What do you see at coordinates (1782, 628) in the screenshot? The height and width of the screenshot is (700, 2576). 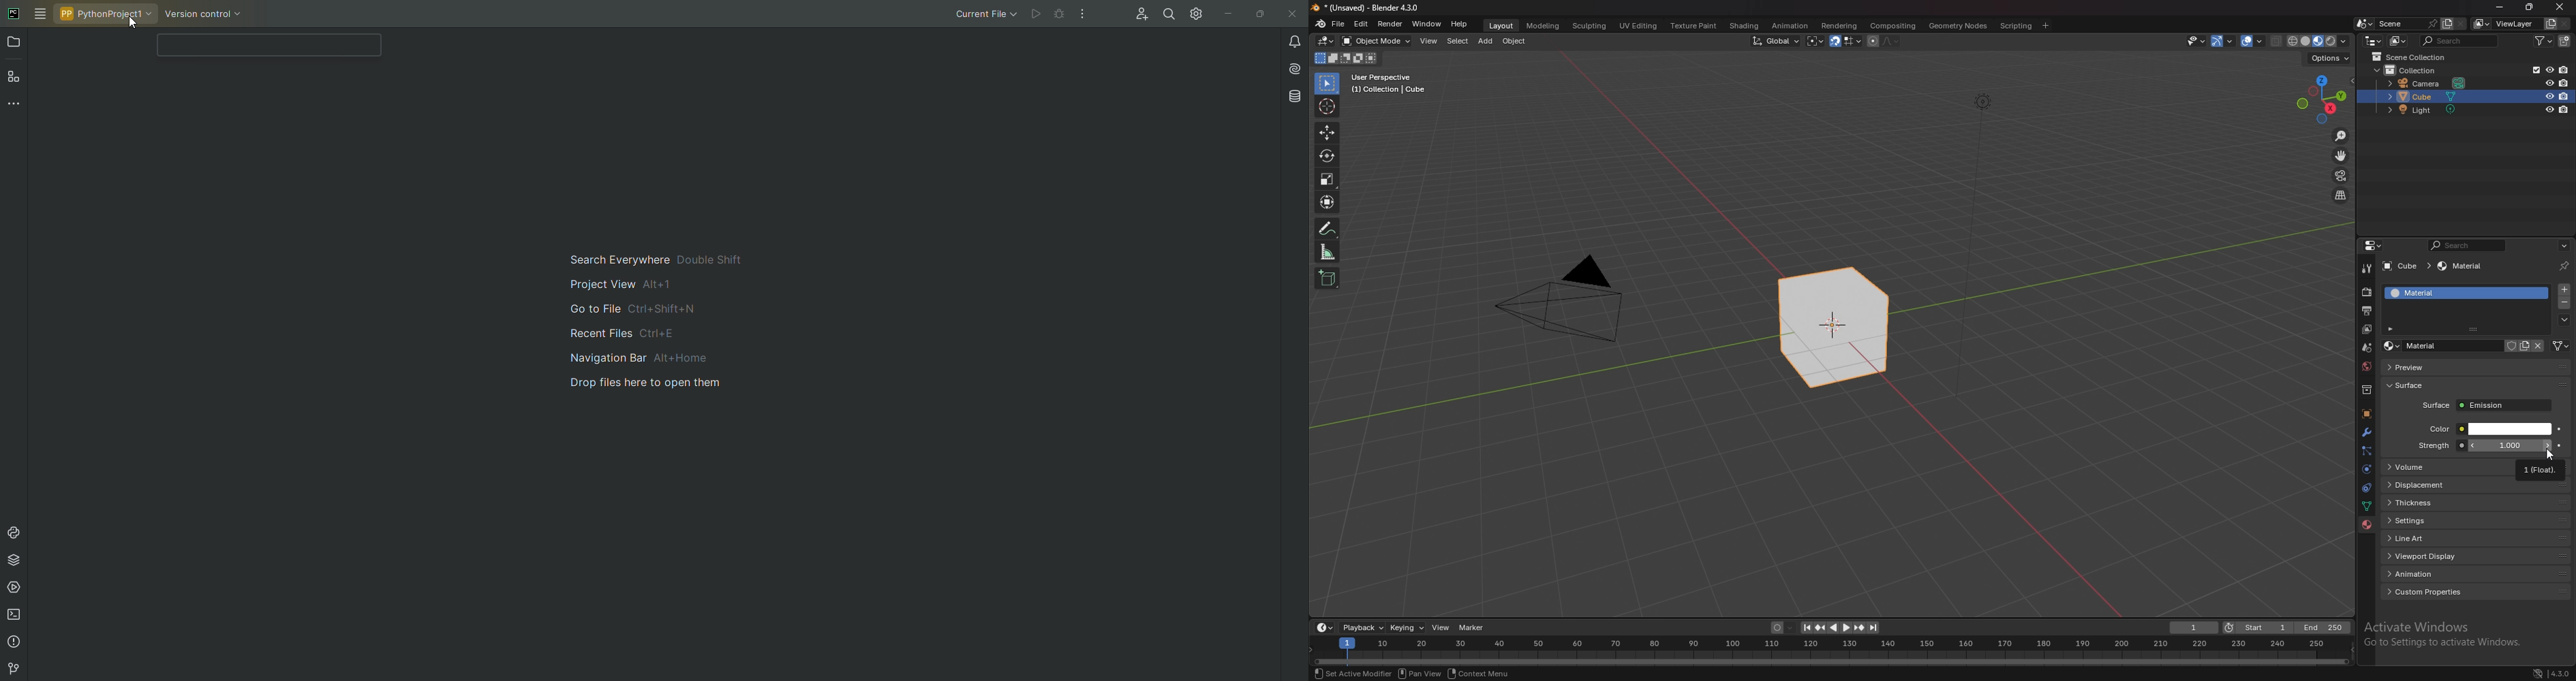 I see `auto keying` at bounding box center [1782, 628].